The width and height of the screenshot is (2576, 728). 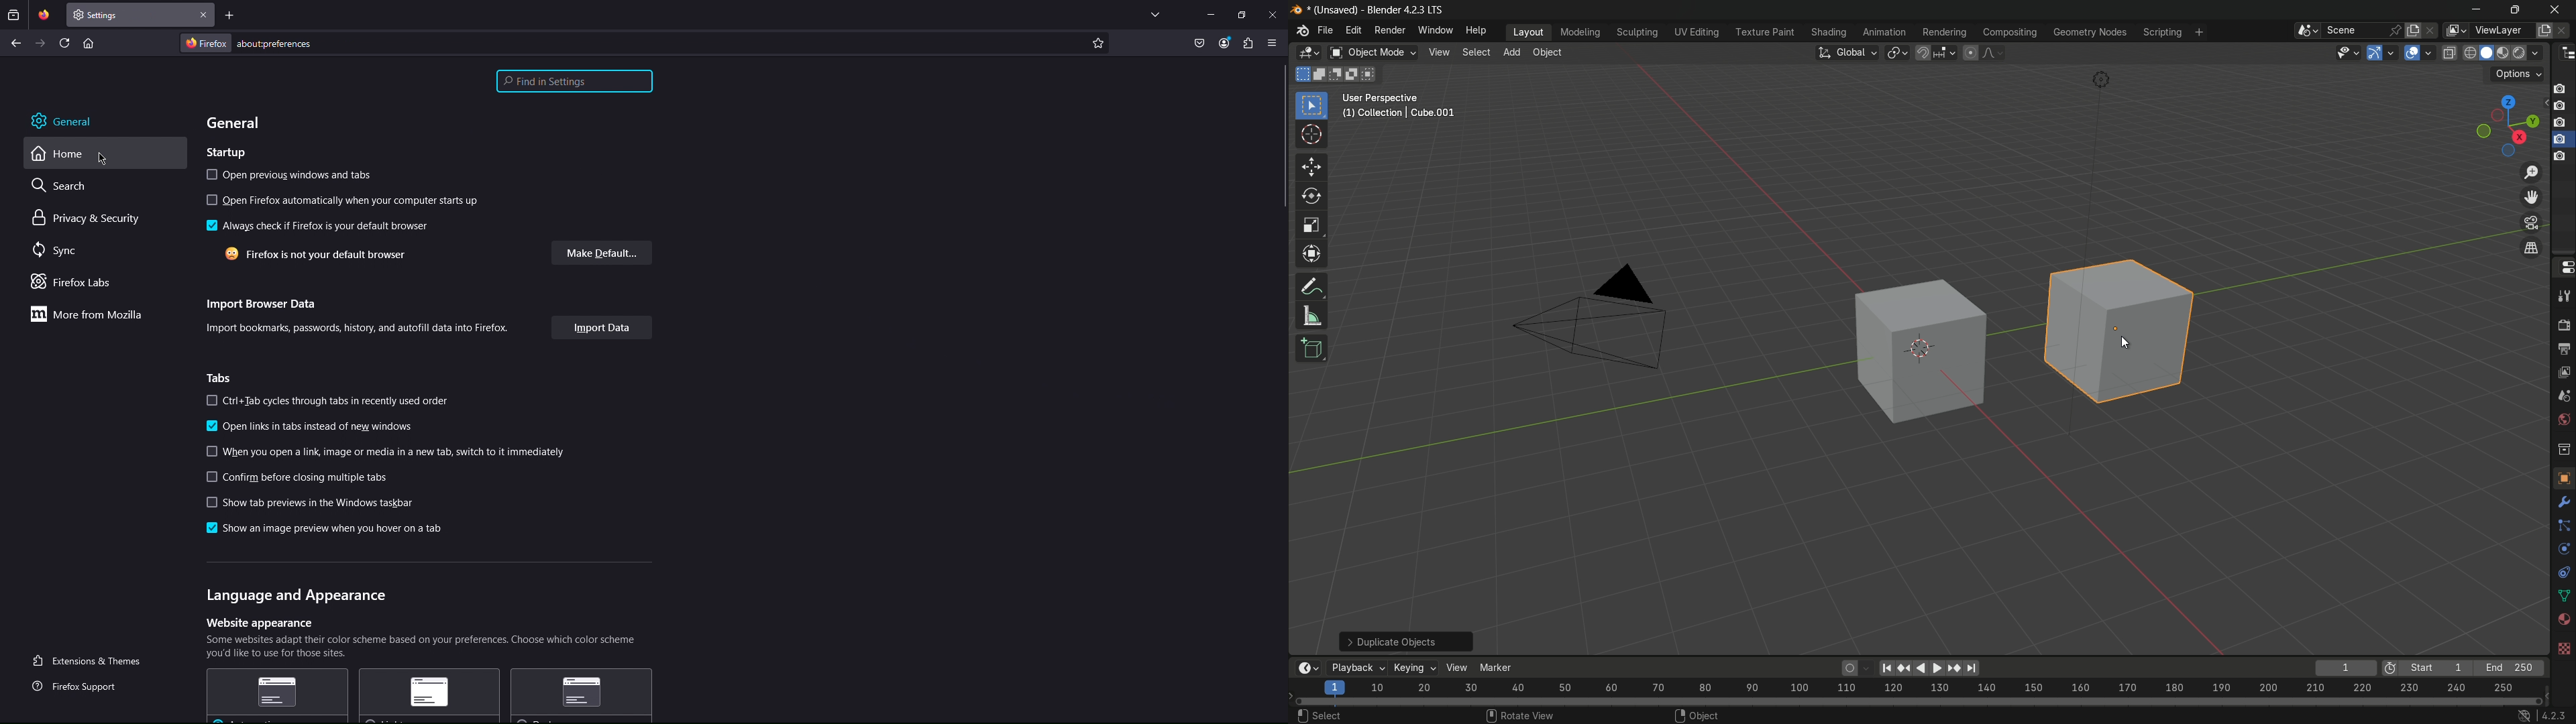 I want to click on Minimize, so click(x=1210, y=14).